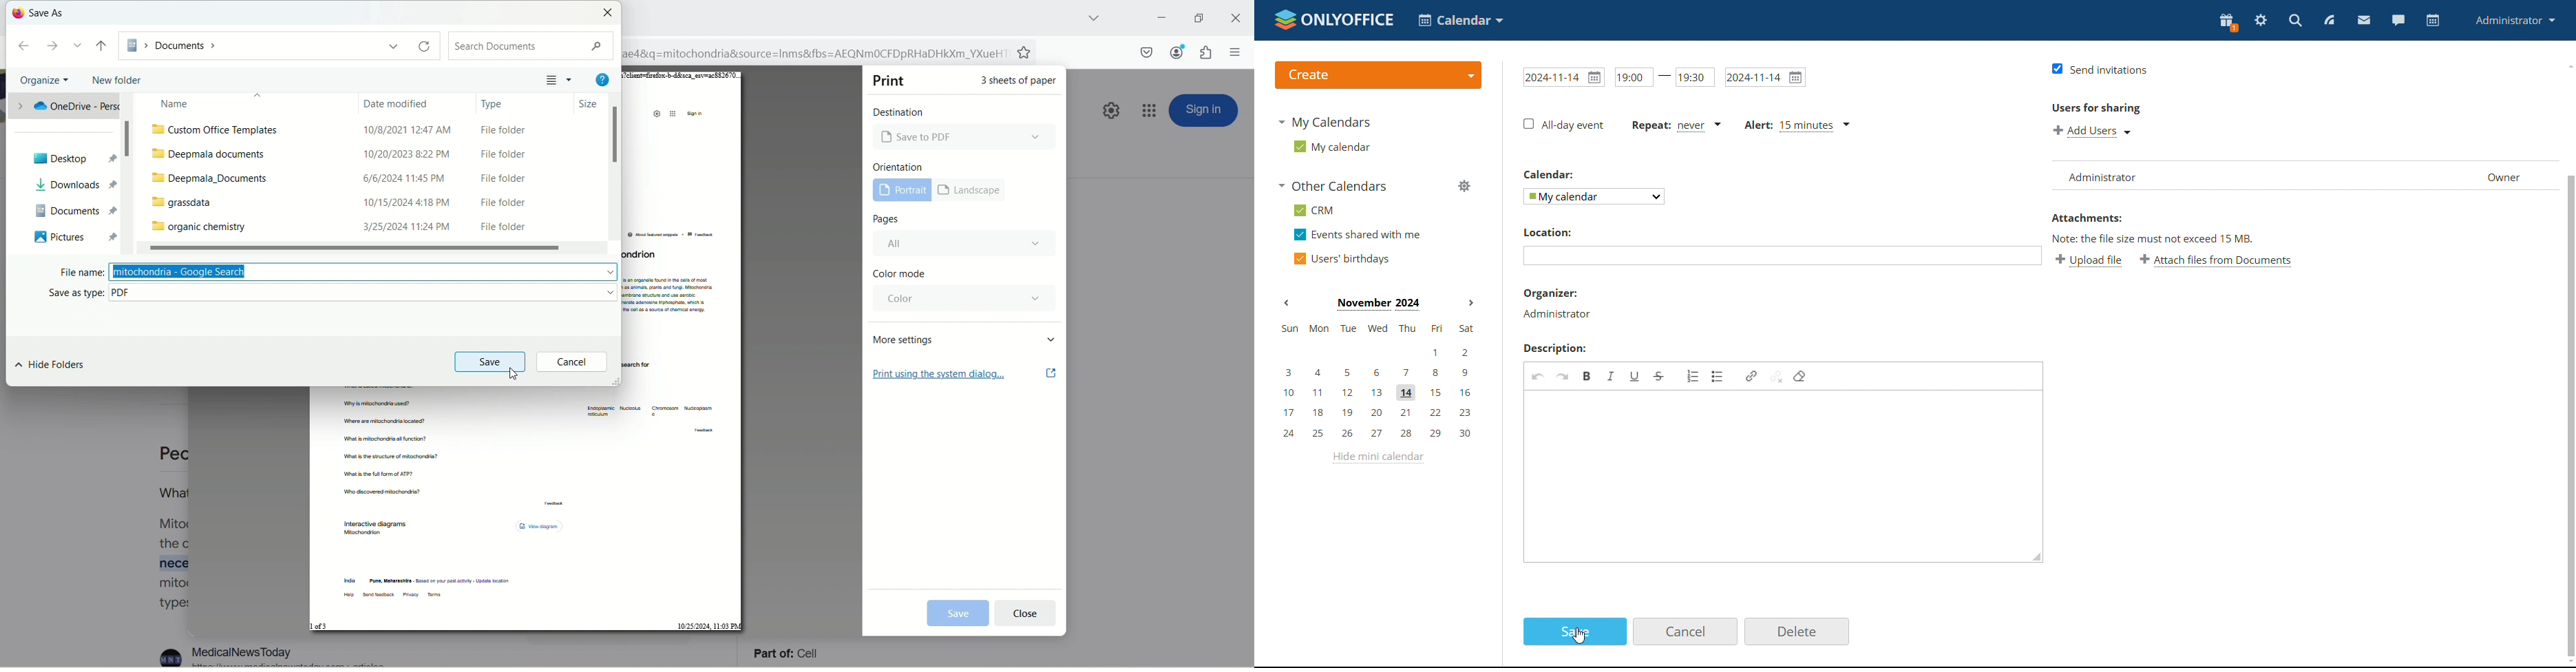 This screenshot has width=2576, height=672. I want to click on file name, so click(80, 271).